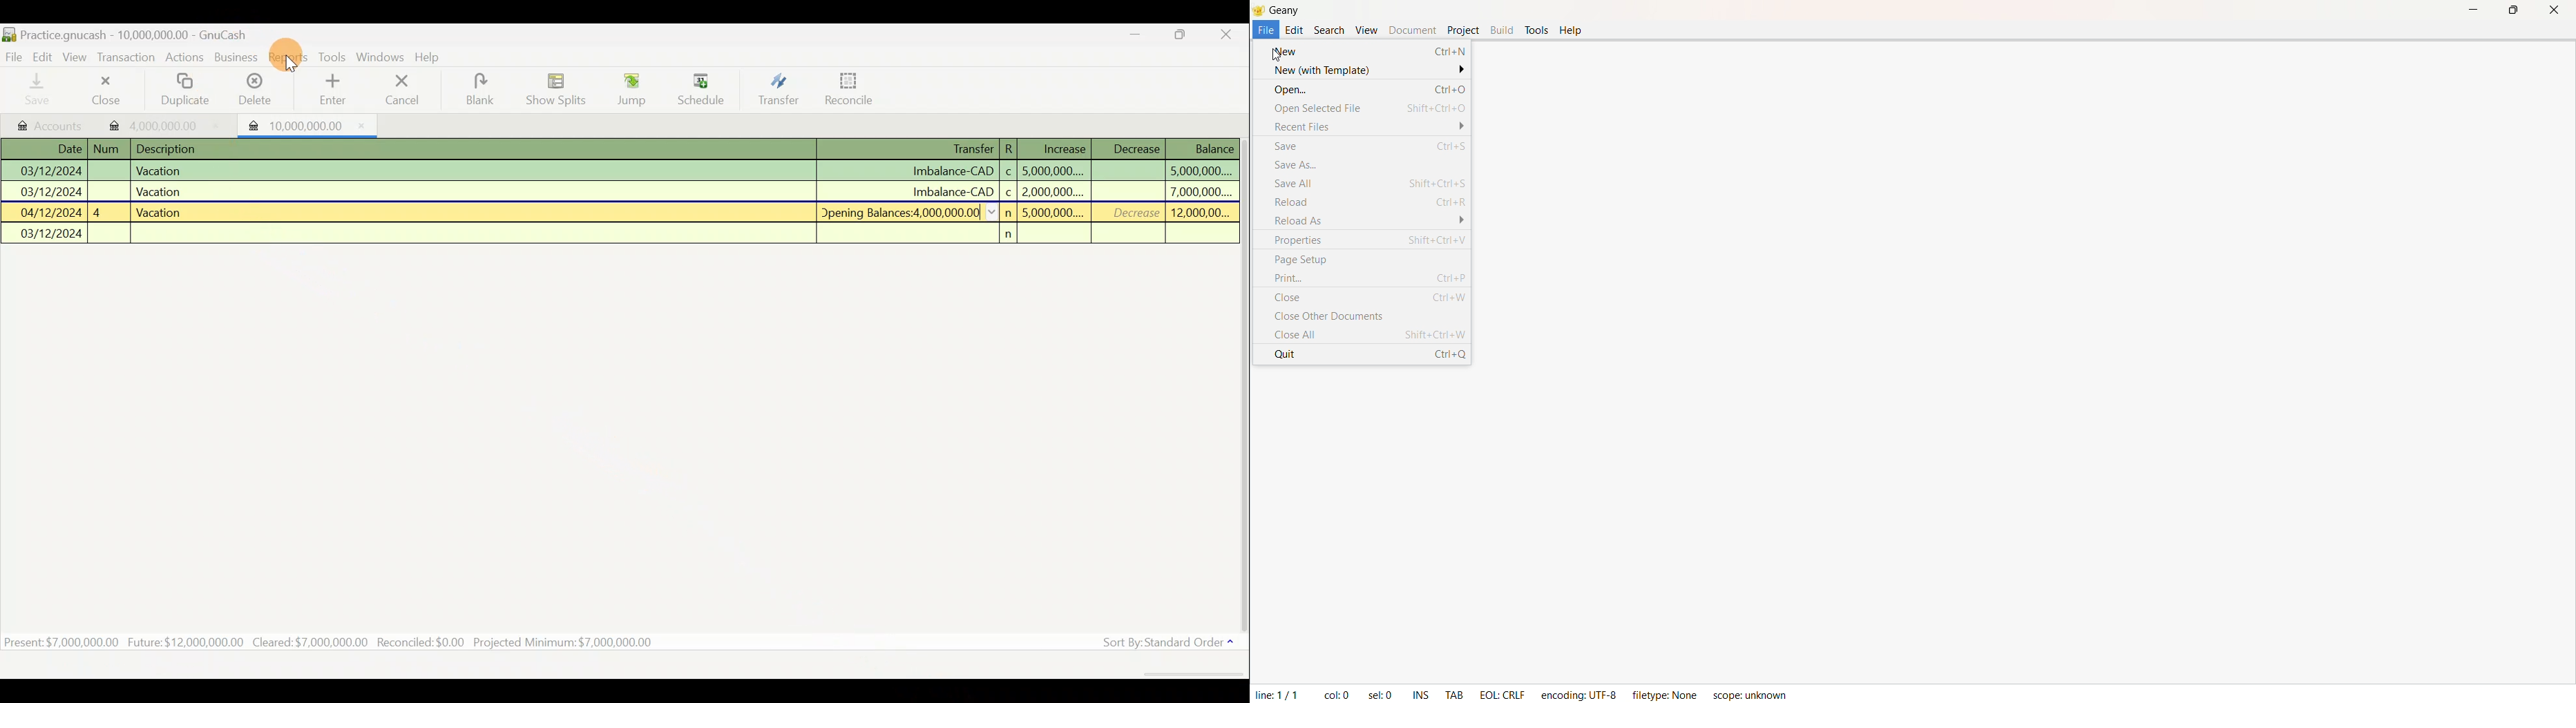  Describe the element at coordinates (51, 212) in the screenshot. I see `04/12/2024` at that location.